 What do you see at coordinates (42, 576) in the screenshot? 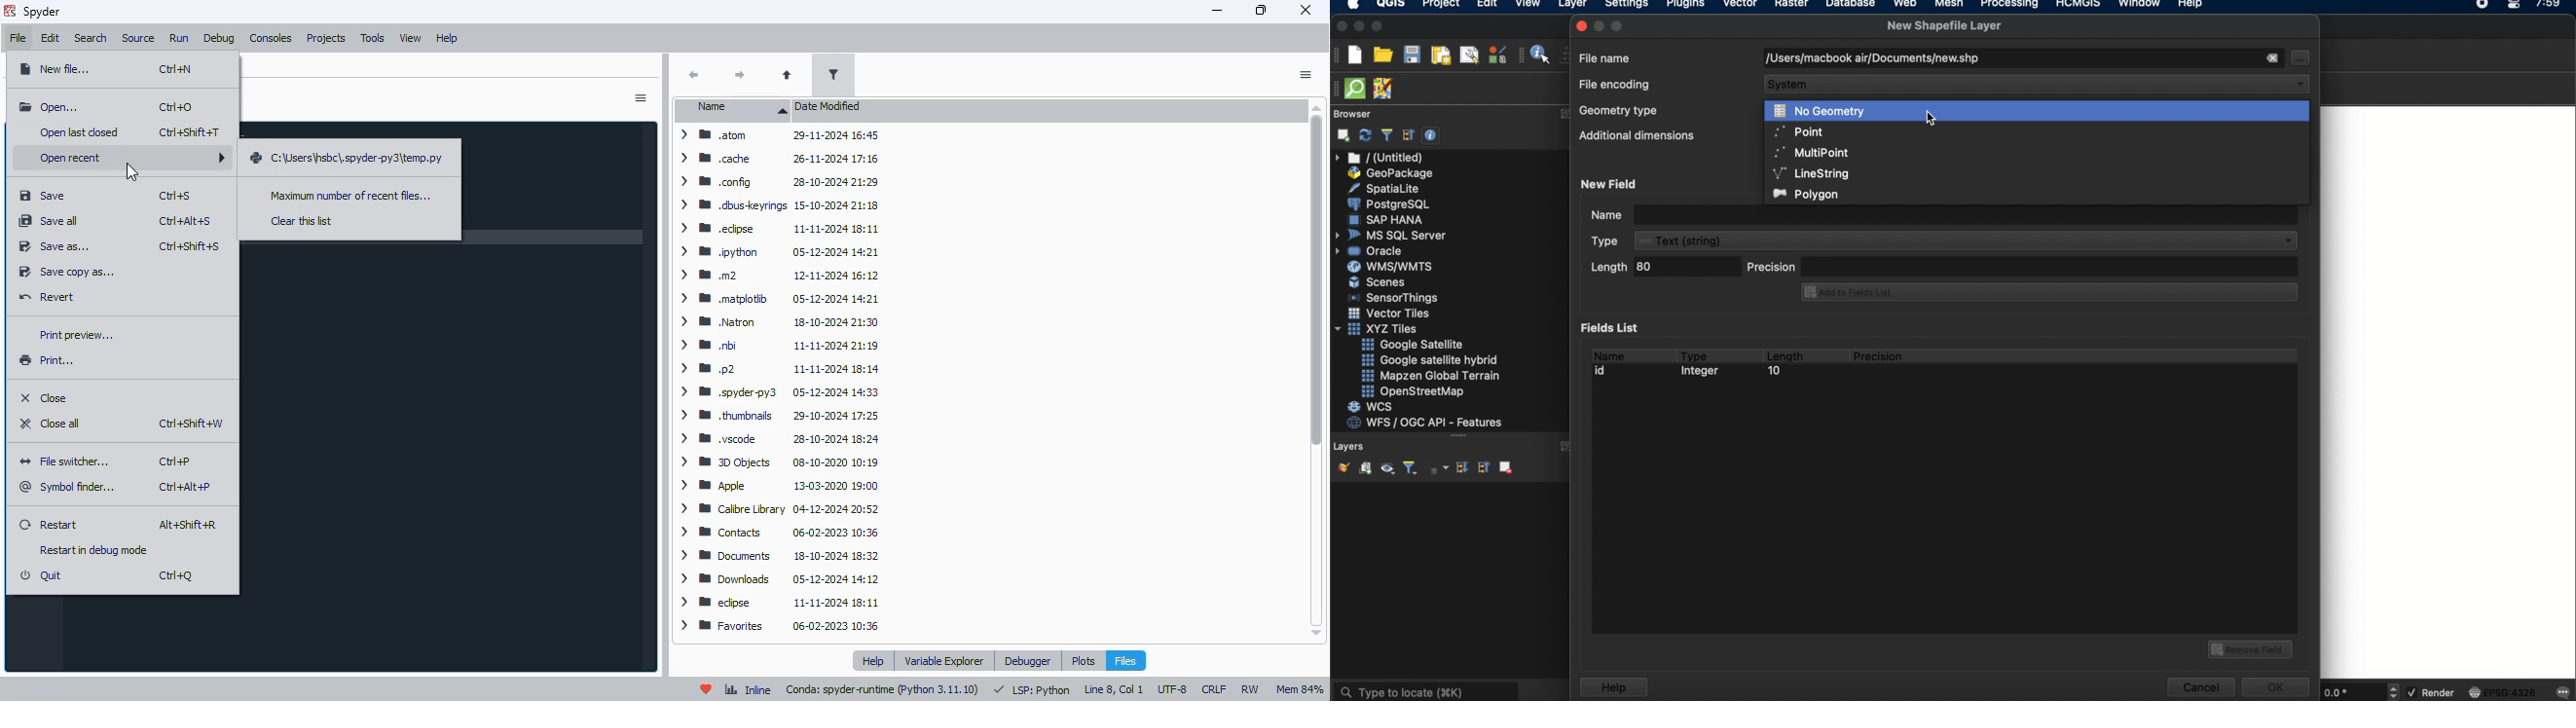
I see `quit` at bounding box center [42, 576].